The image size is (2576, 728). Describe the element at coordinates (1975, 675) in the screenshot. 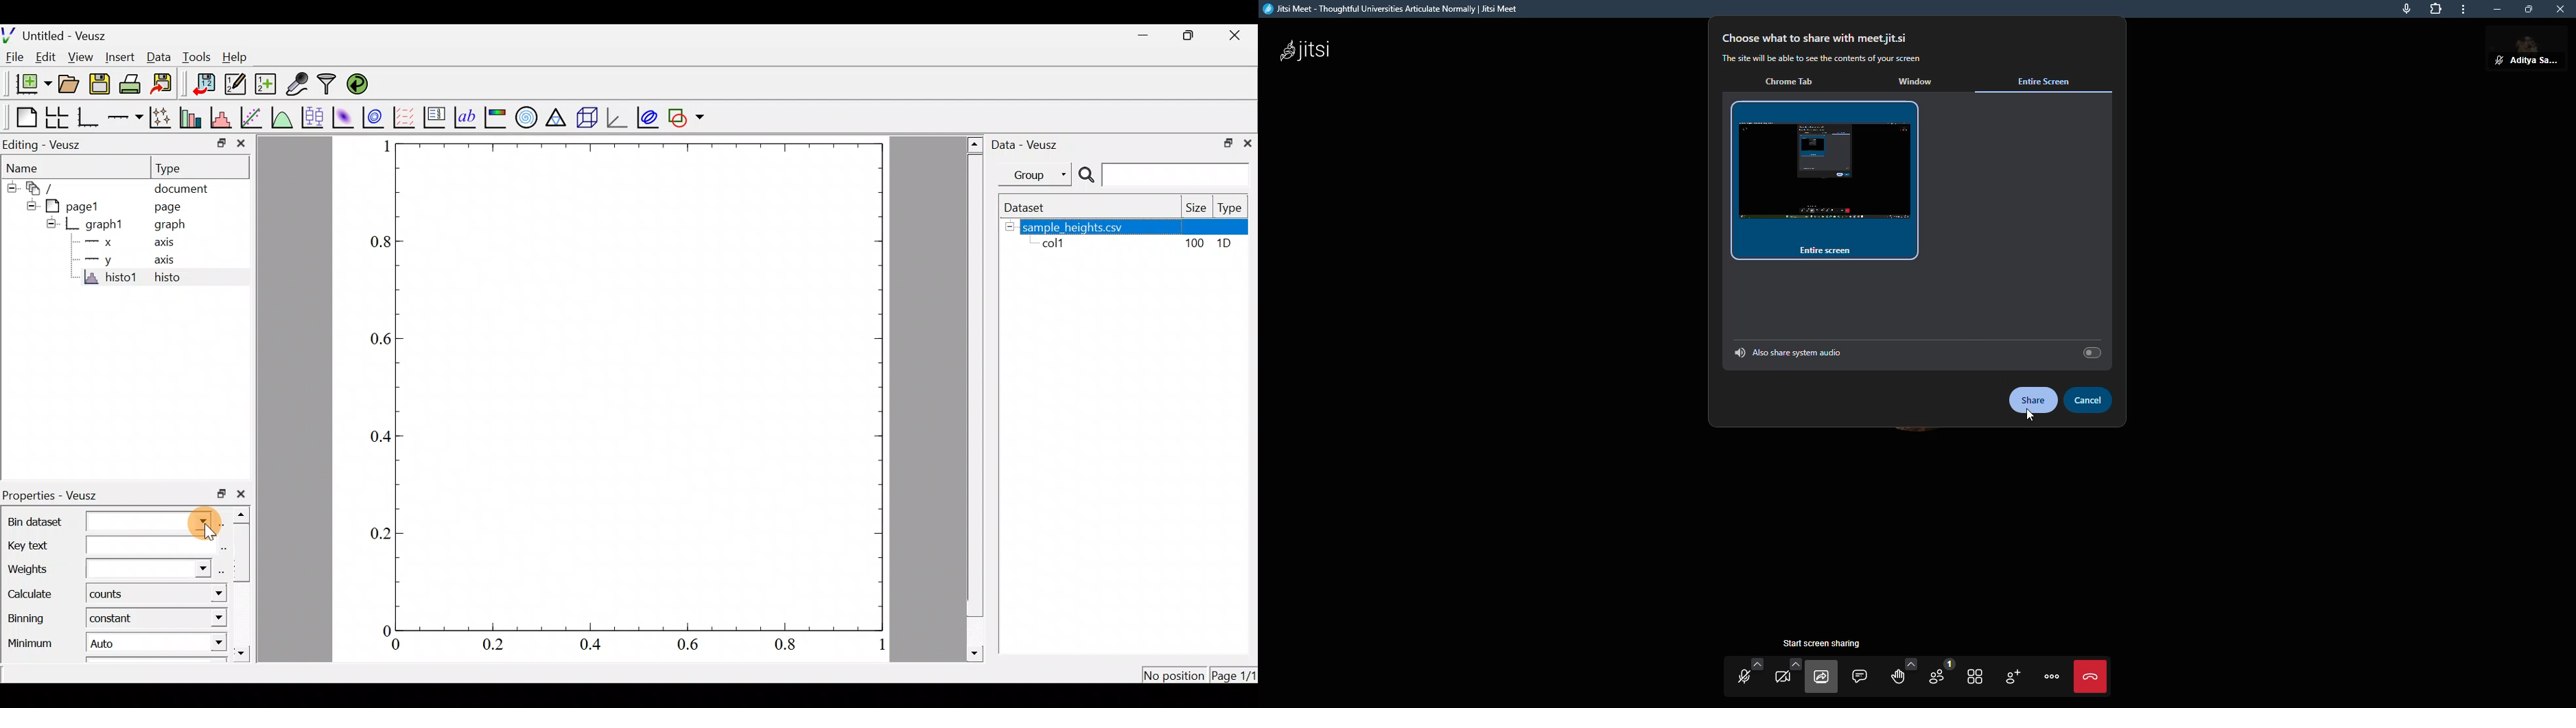

I see `toggle tile view` at that location.